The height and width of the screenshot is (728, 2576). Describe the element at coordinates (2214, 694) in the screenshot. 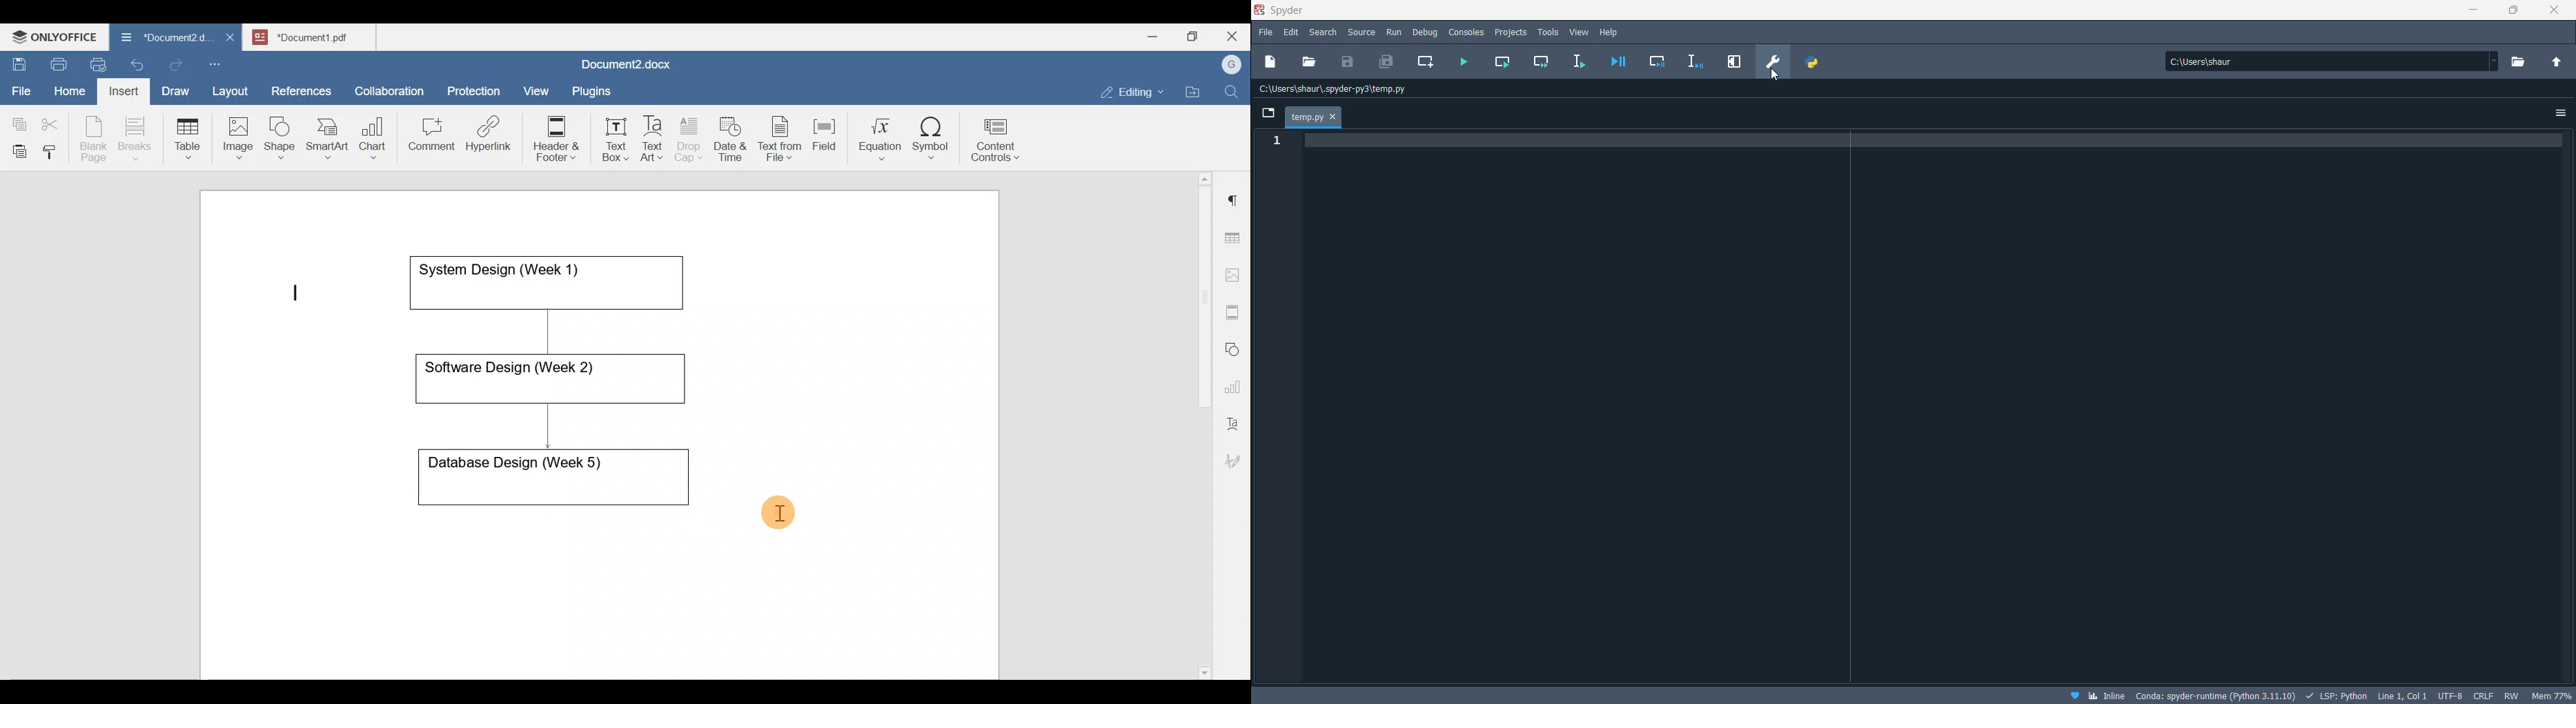

I see `spider version` at that location.